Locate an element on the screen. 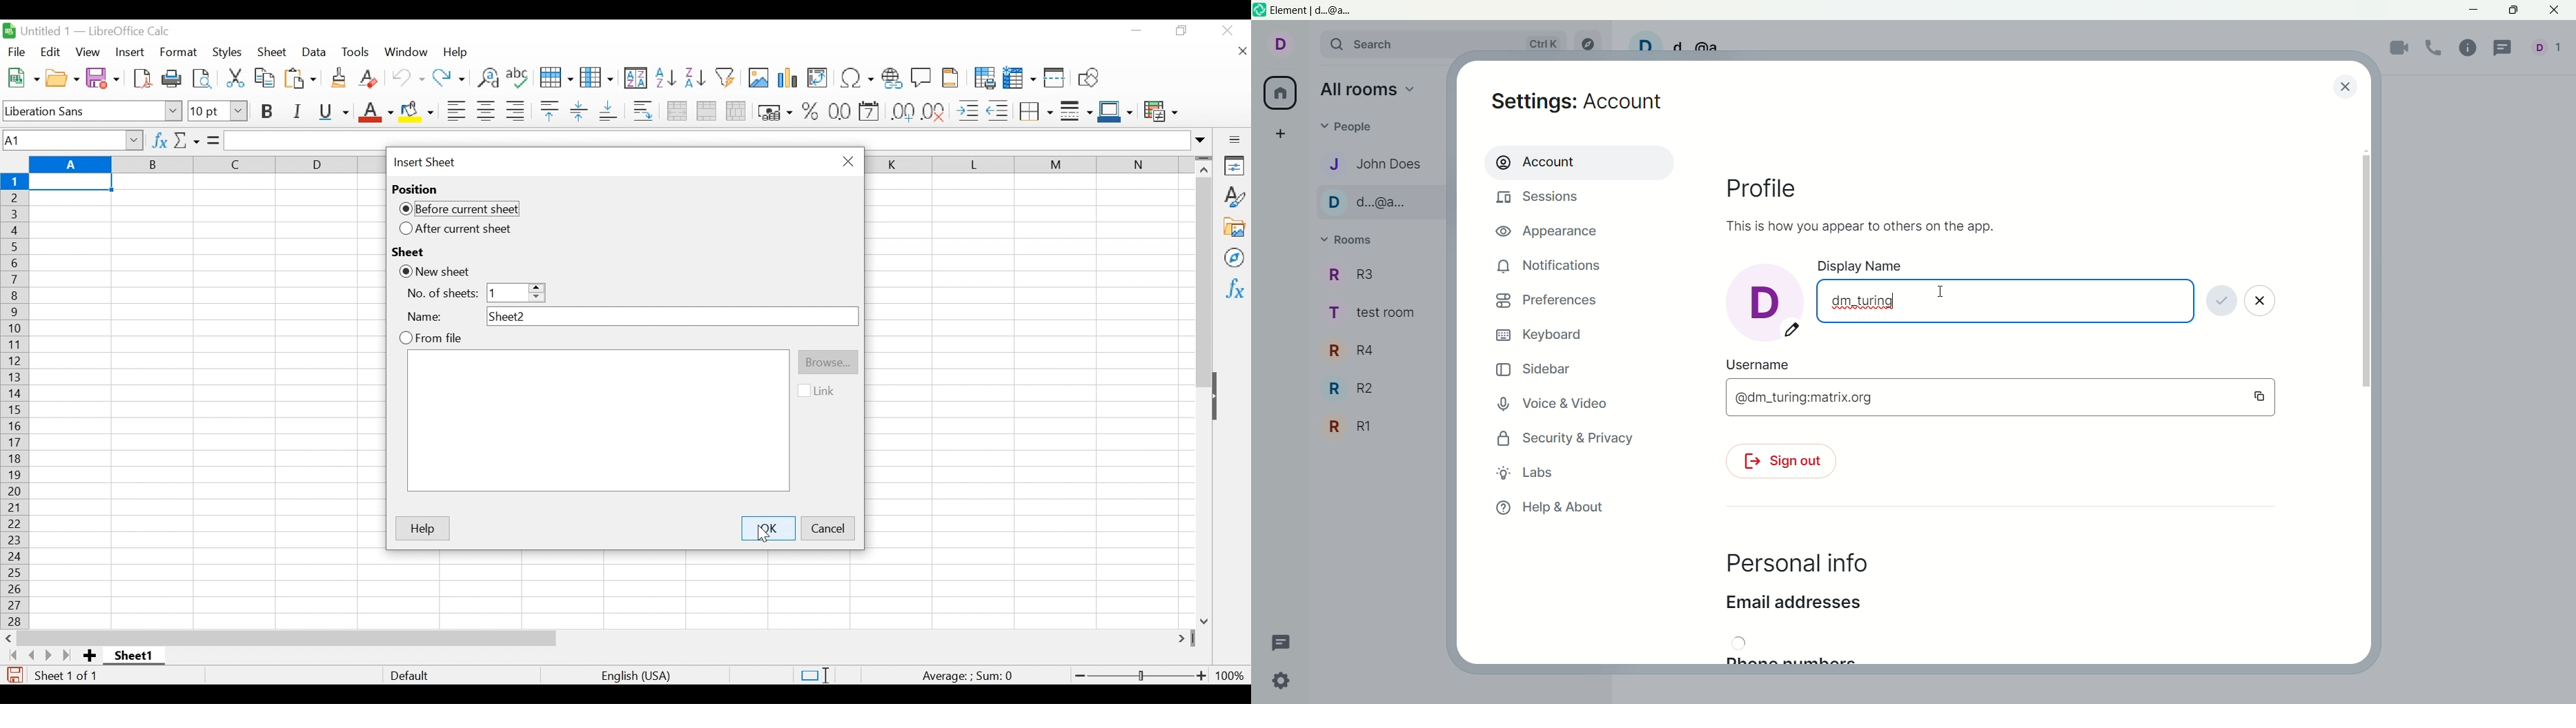  Insert Shapes is located at coordinates (1088, 78).